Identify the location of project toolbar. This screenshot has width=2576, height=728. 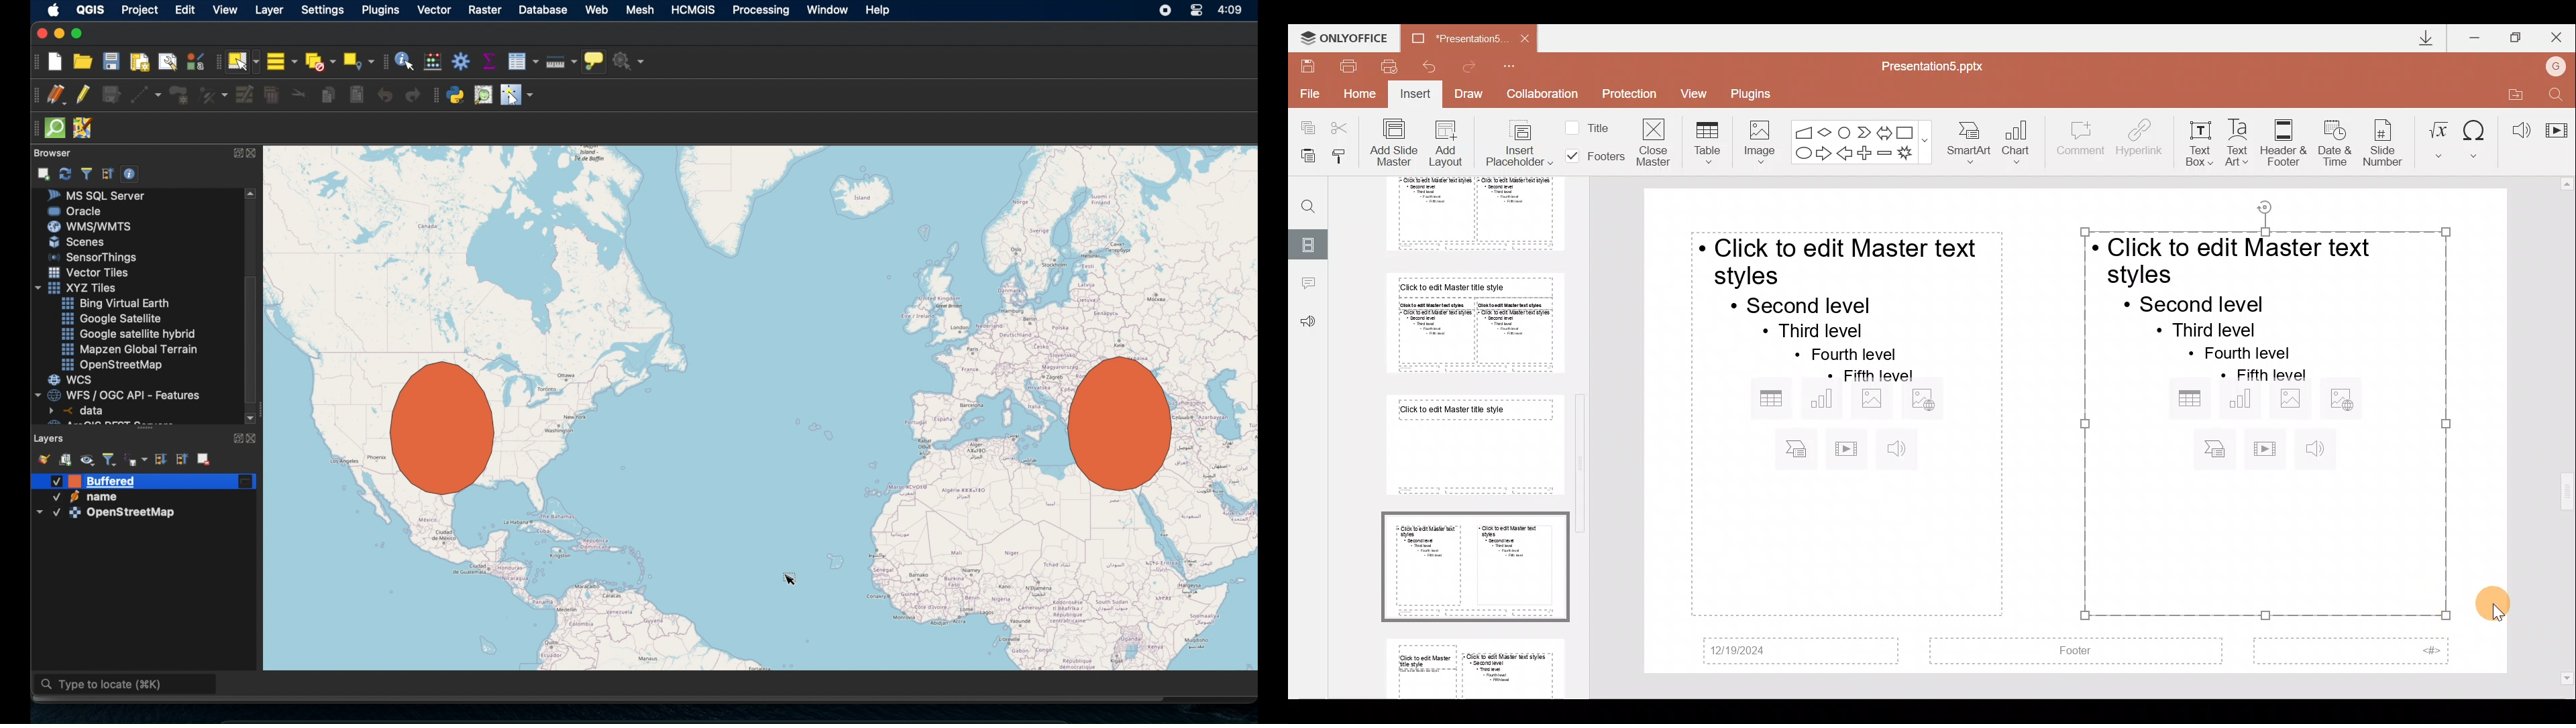
(35, 62).